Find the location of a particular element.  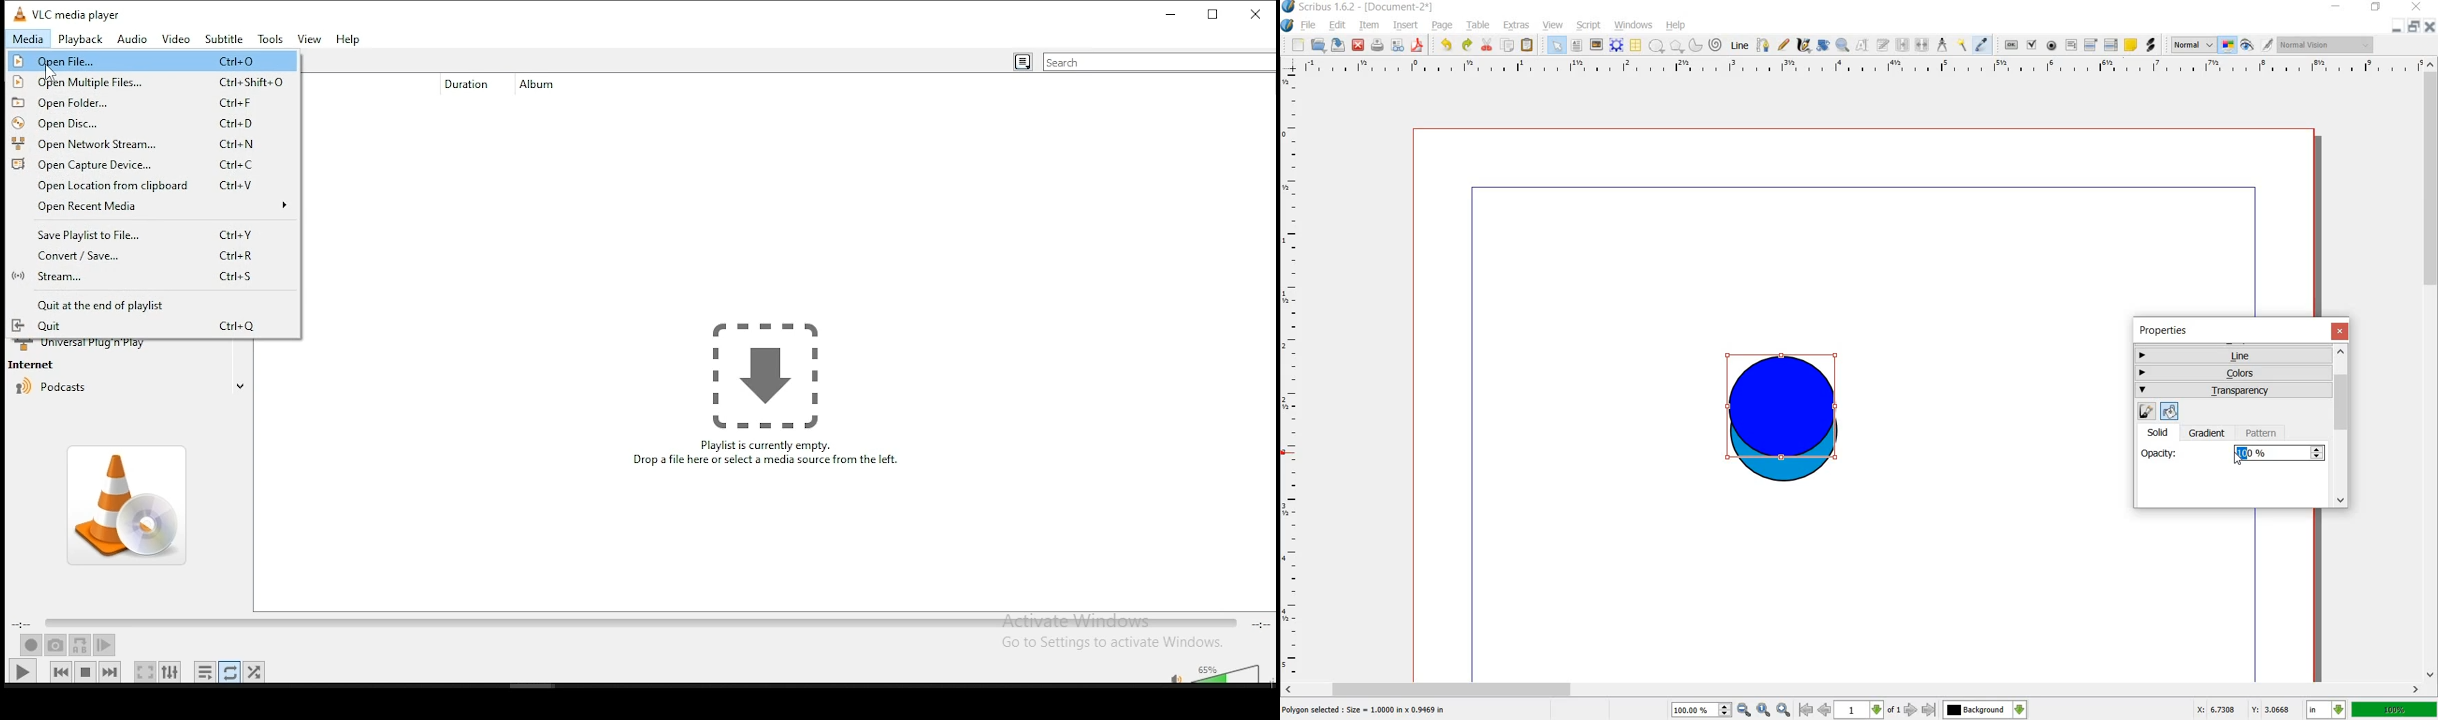

close is located at coordinates (2430, 27).